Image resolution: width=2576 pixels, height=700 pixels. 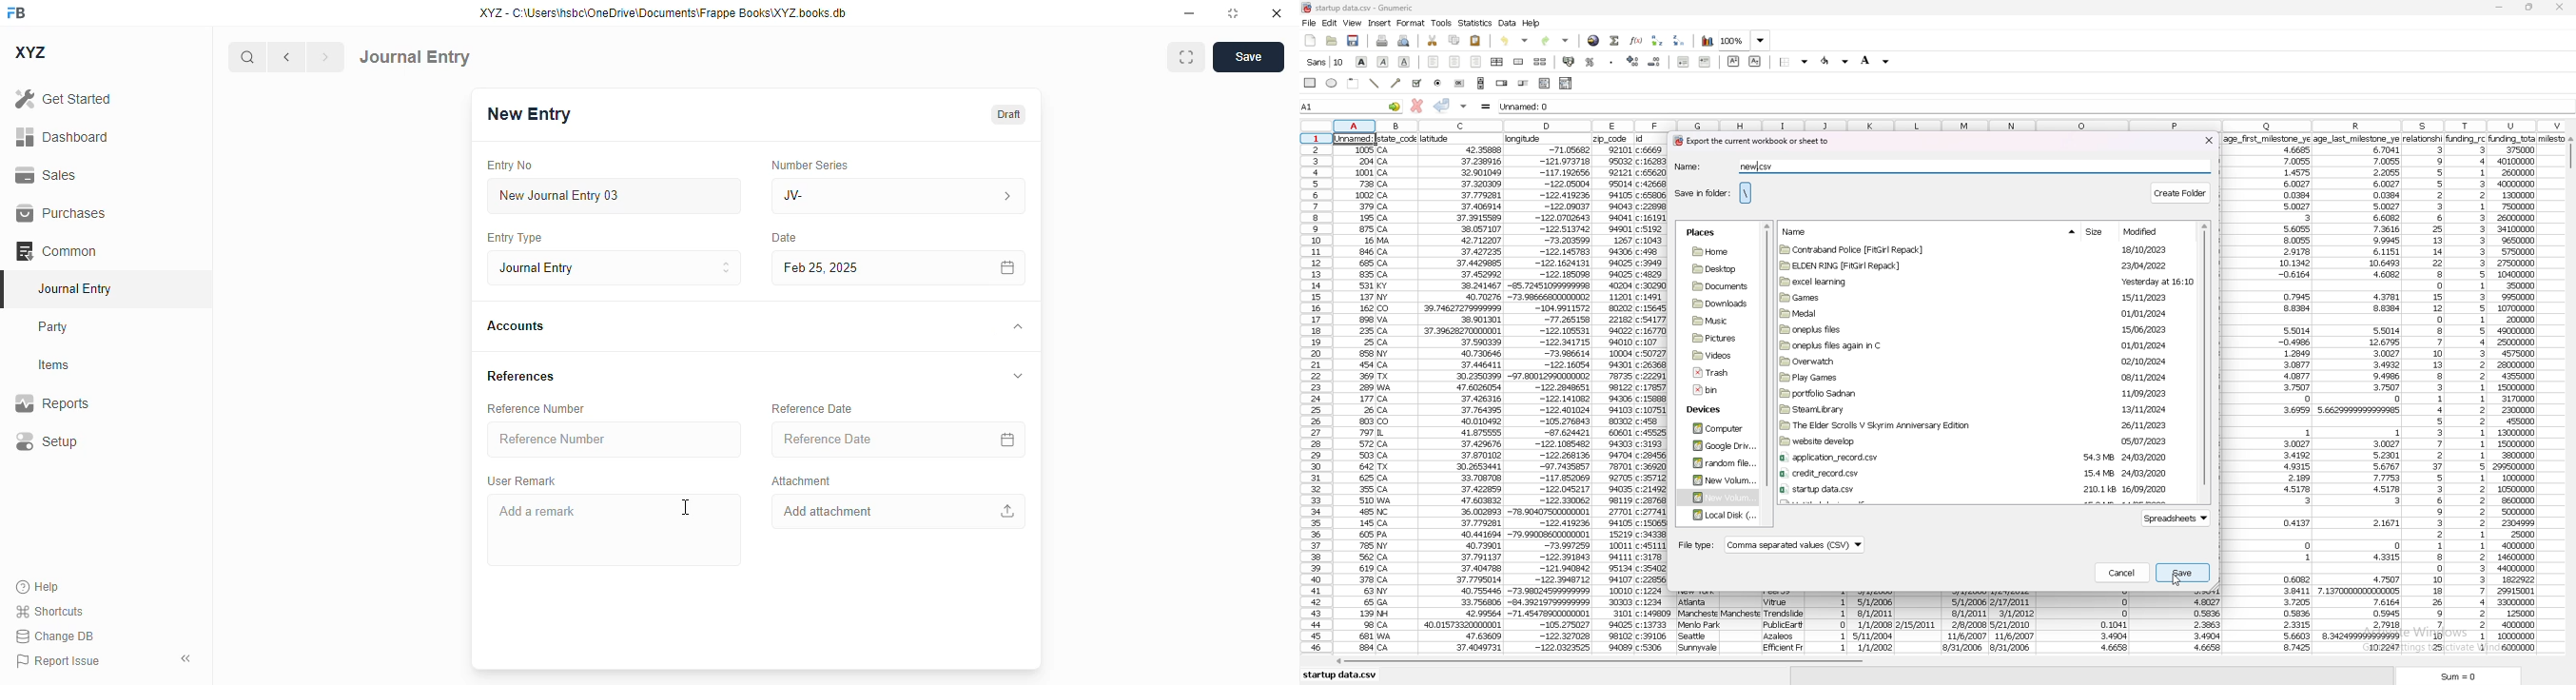 I want to click on FB logo, so click(x=16, y=11).